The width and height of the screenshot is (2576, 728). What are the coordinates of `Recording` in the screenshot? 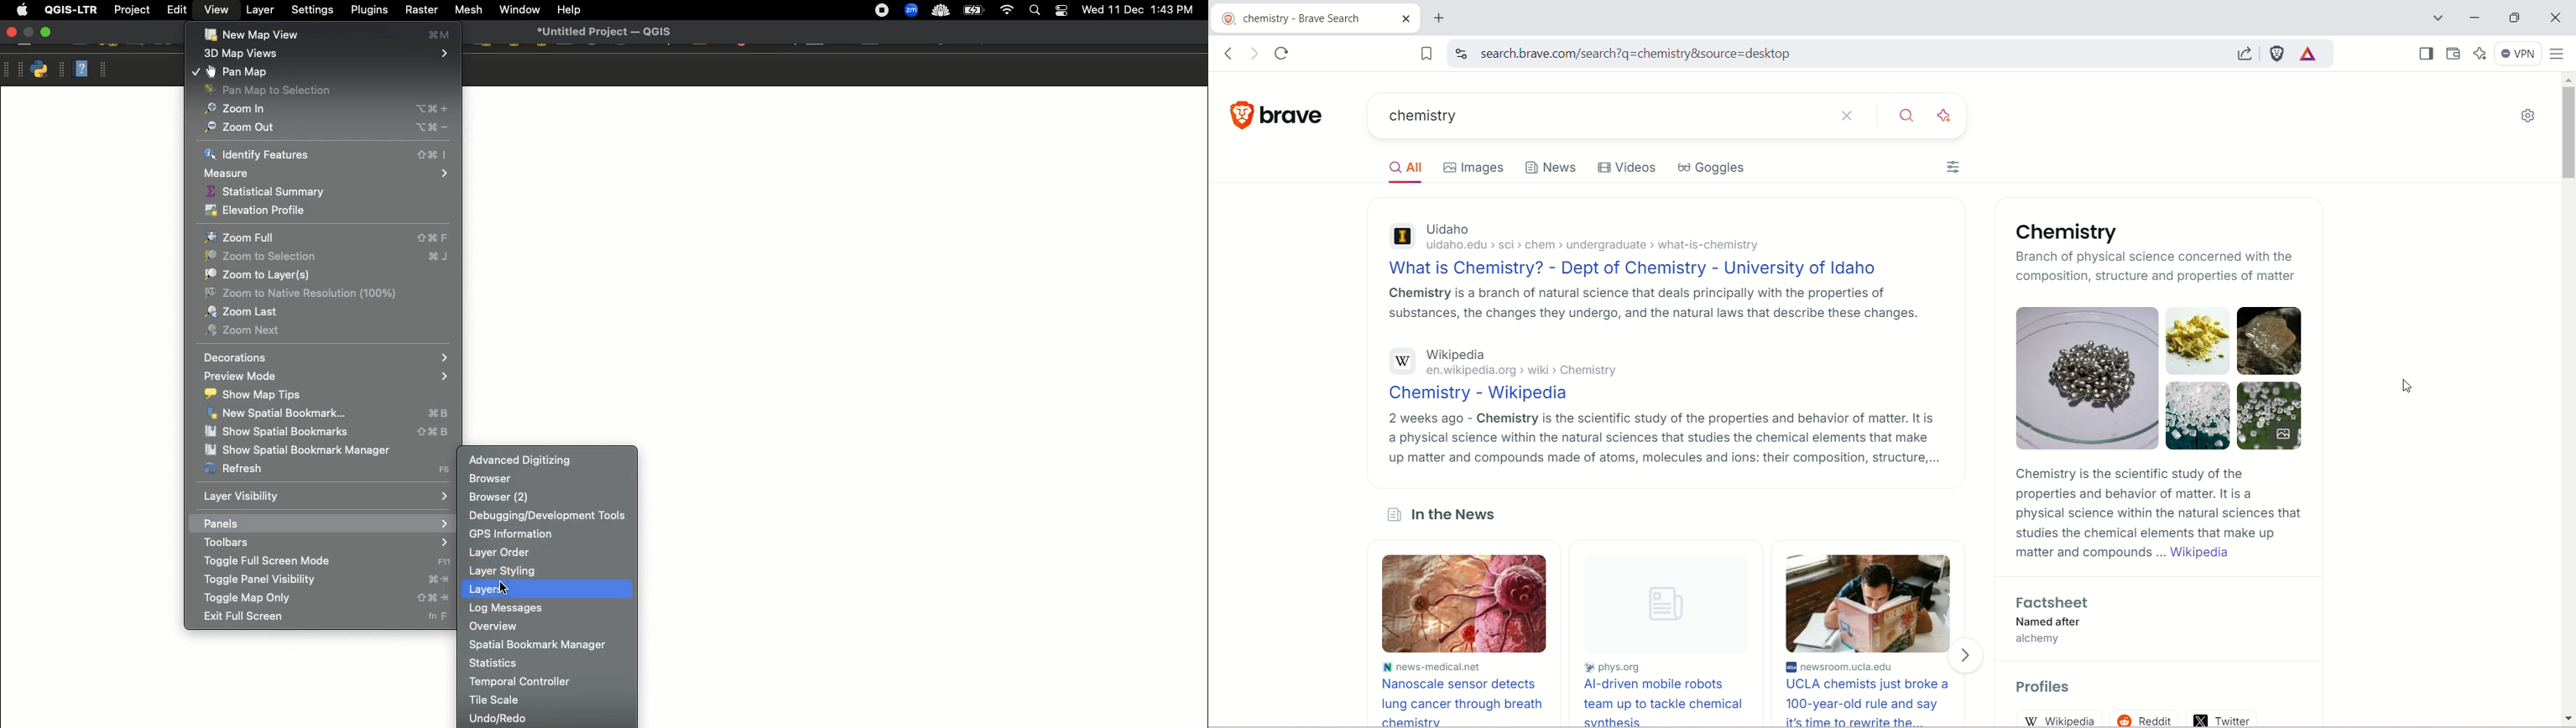 It's located at (882, 11).